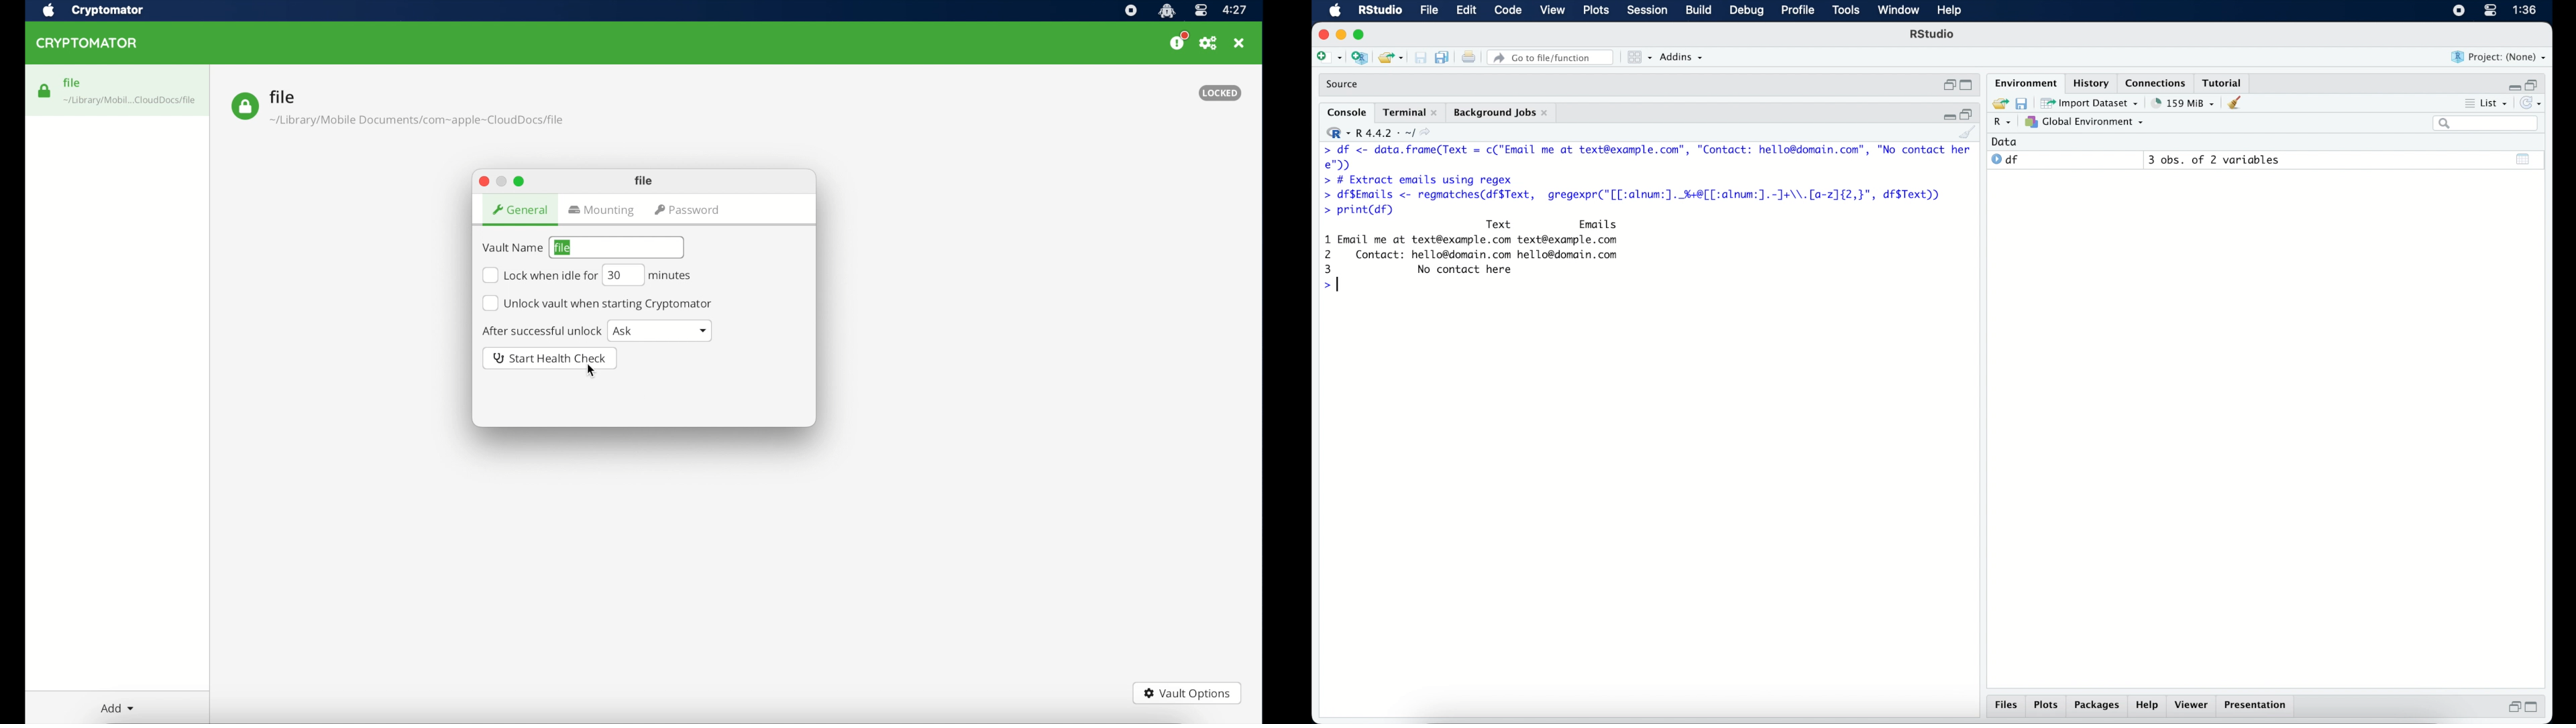 Image resolution: width=2576 pixels, height=728 pixels. What do you see at coordinates (1345, 84) in the screenshot?
I see `source` at bounding box center [1345, 84].